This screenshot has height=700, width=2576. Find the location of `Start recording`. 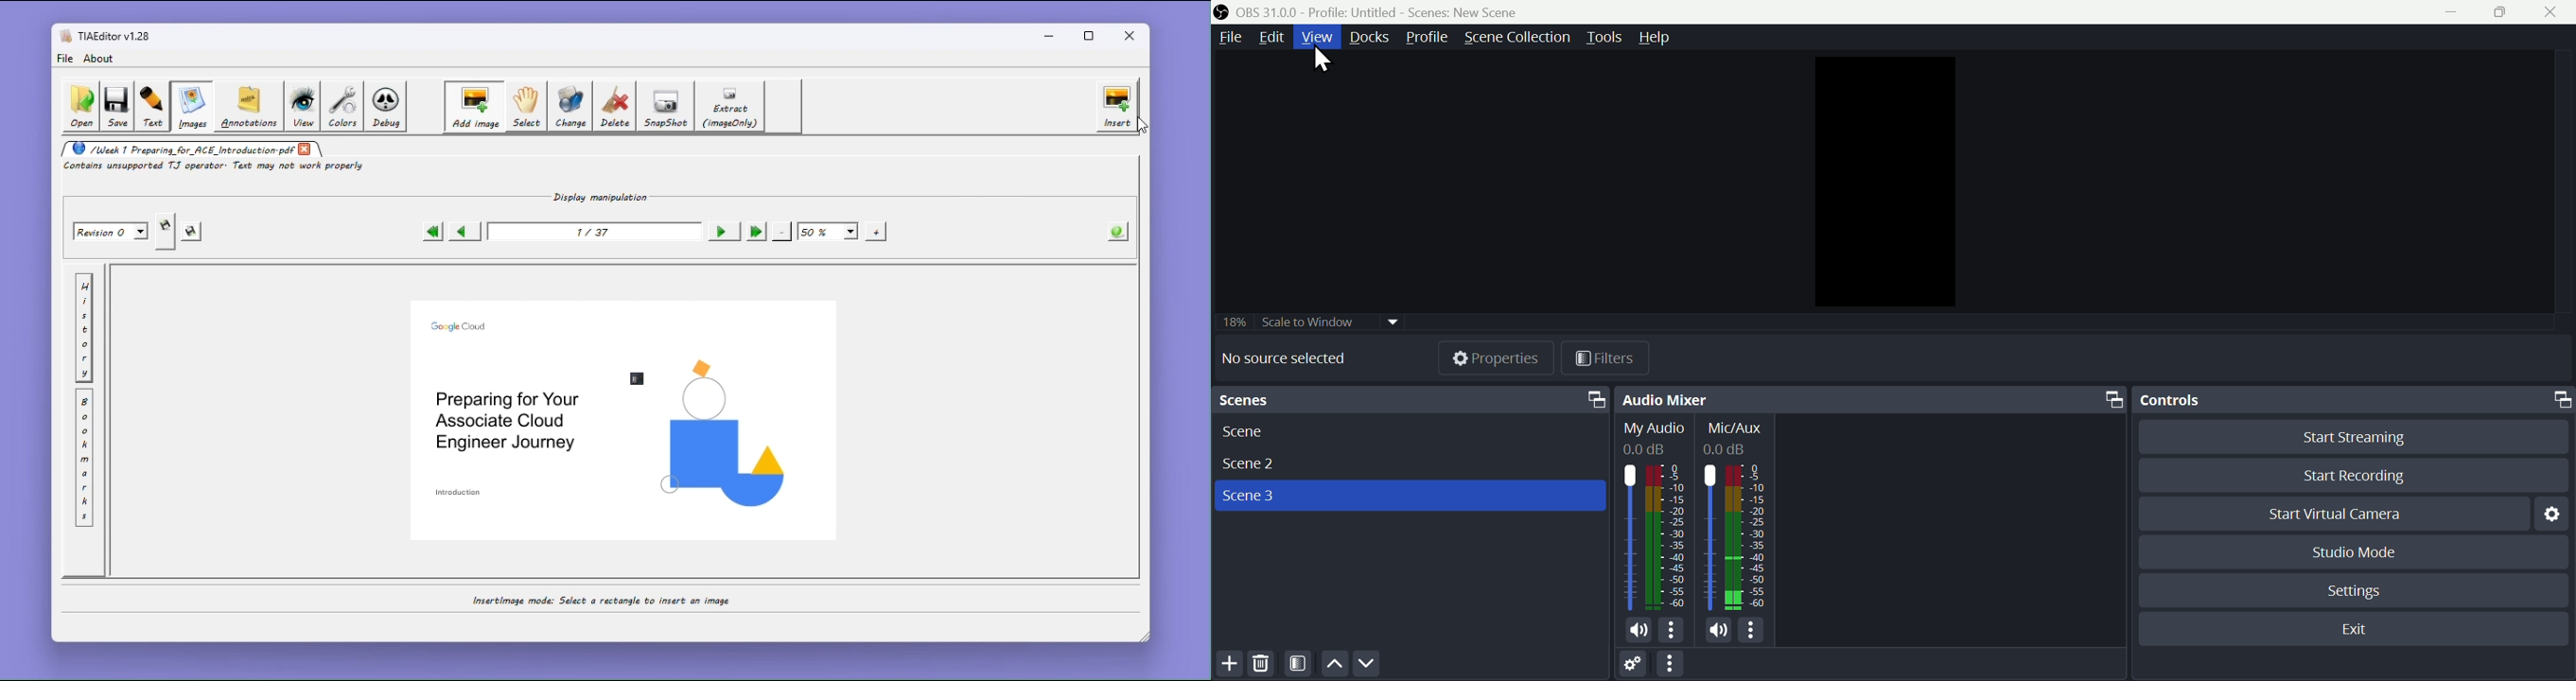

Start recording is located at coordinates (2361, 474).